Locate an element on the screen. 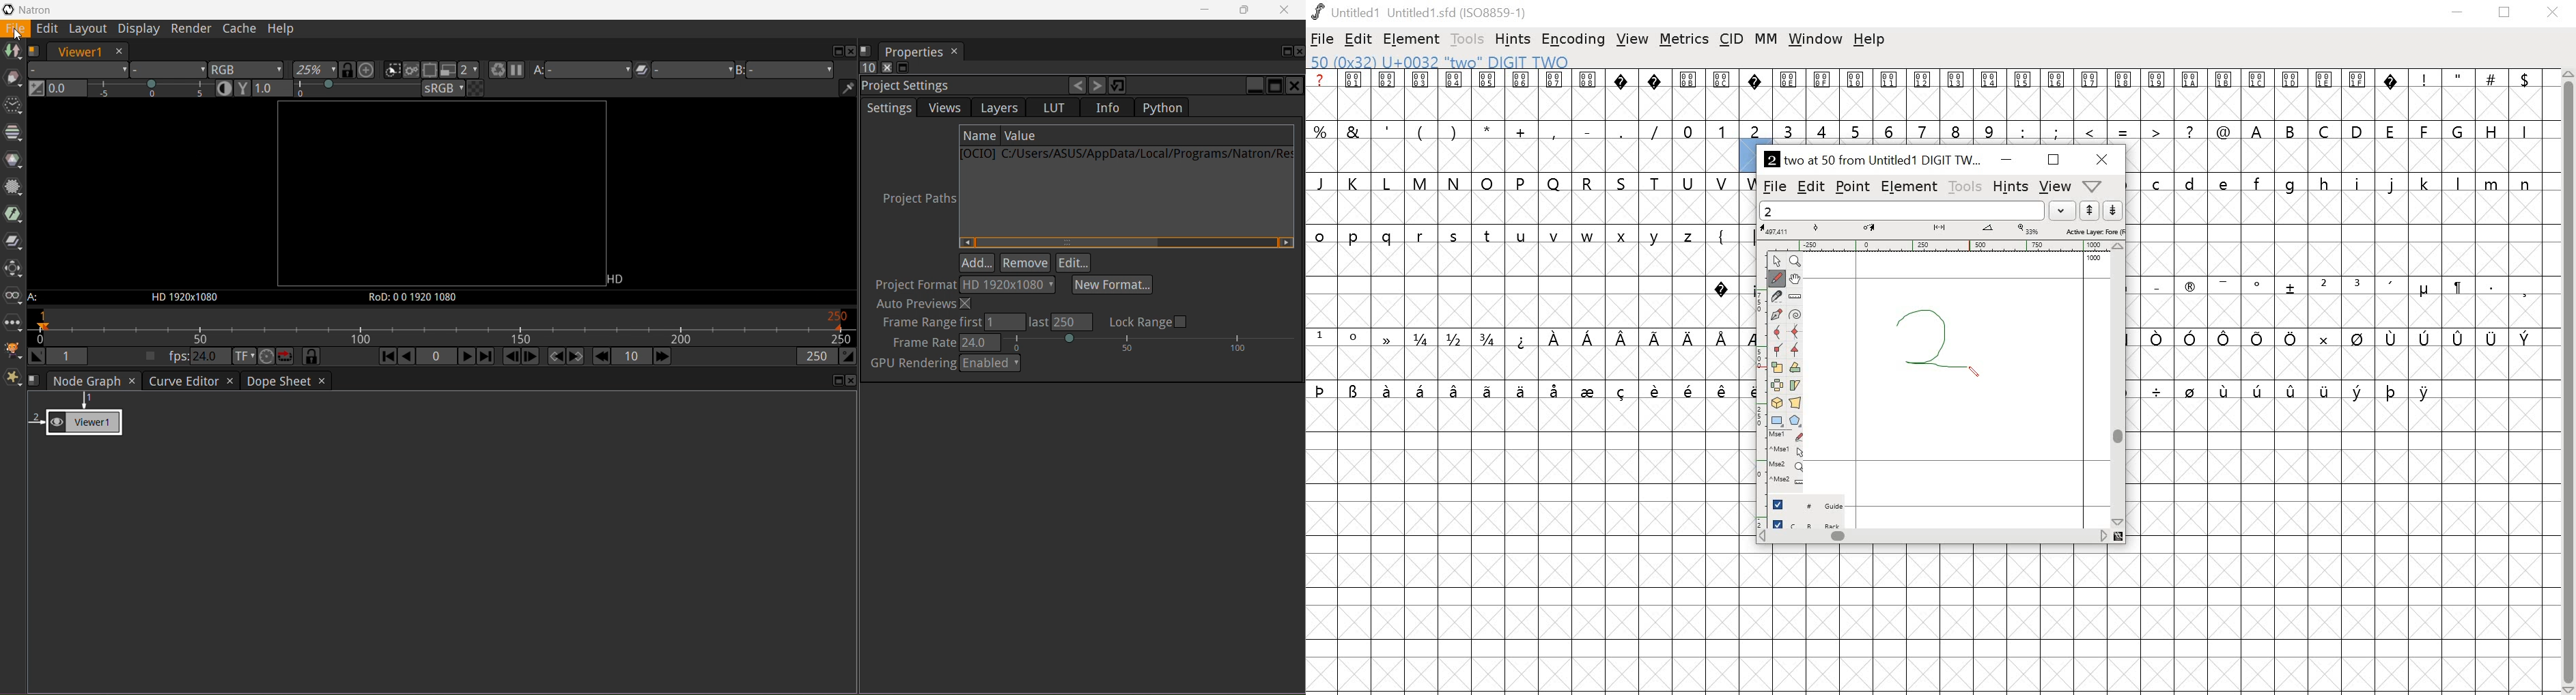  restore down is located at coordinates (2508, 14).